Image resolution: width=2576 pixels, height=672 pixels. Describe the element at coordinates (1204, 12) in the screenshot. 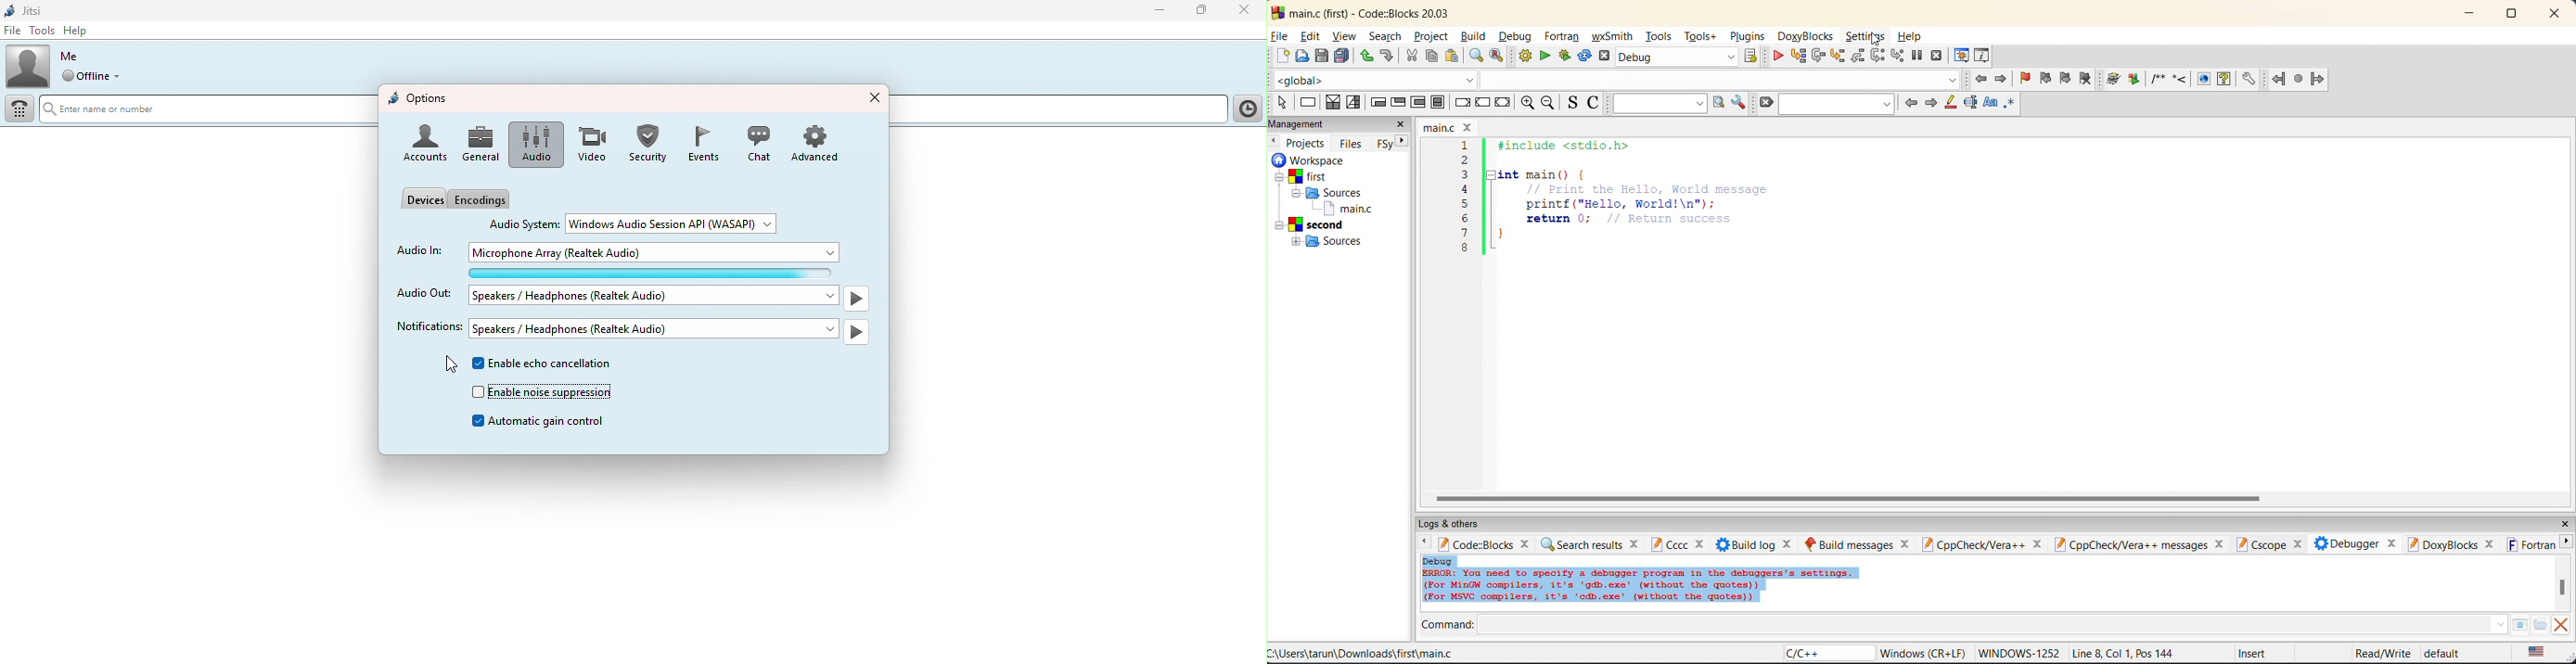

I see `Maximize` at that location.